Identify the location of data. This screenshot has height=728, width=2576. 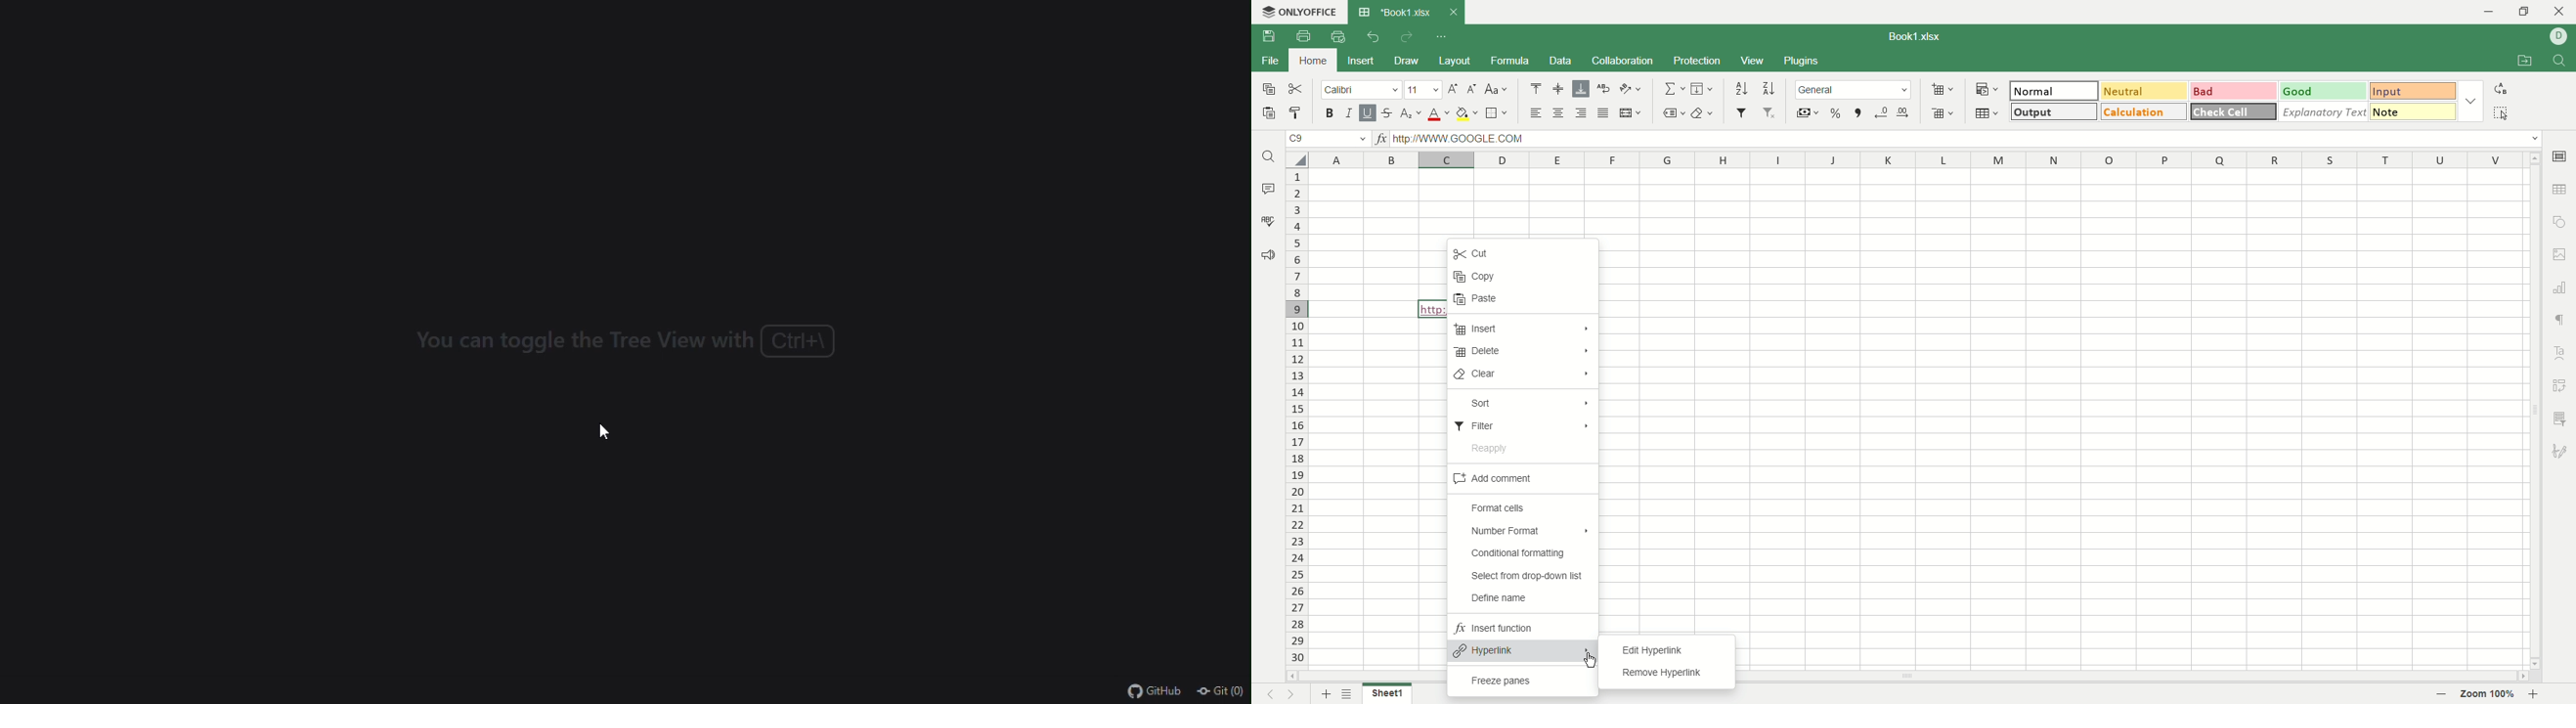
(1561, 60).